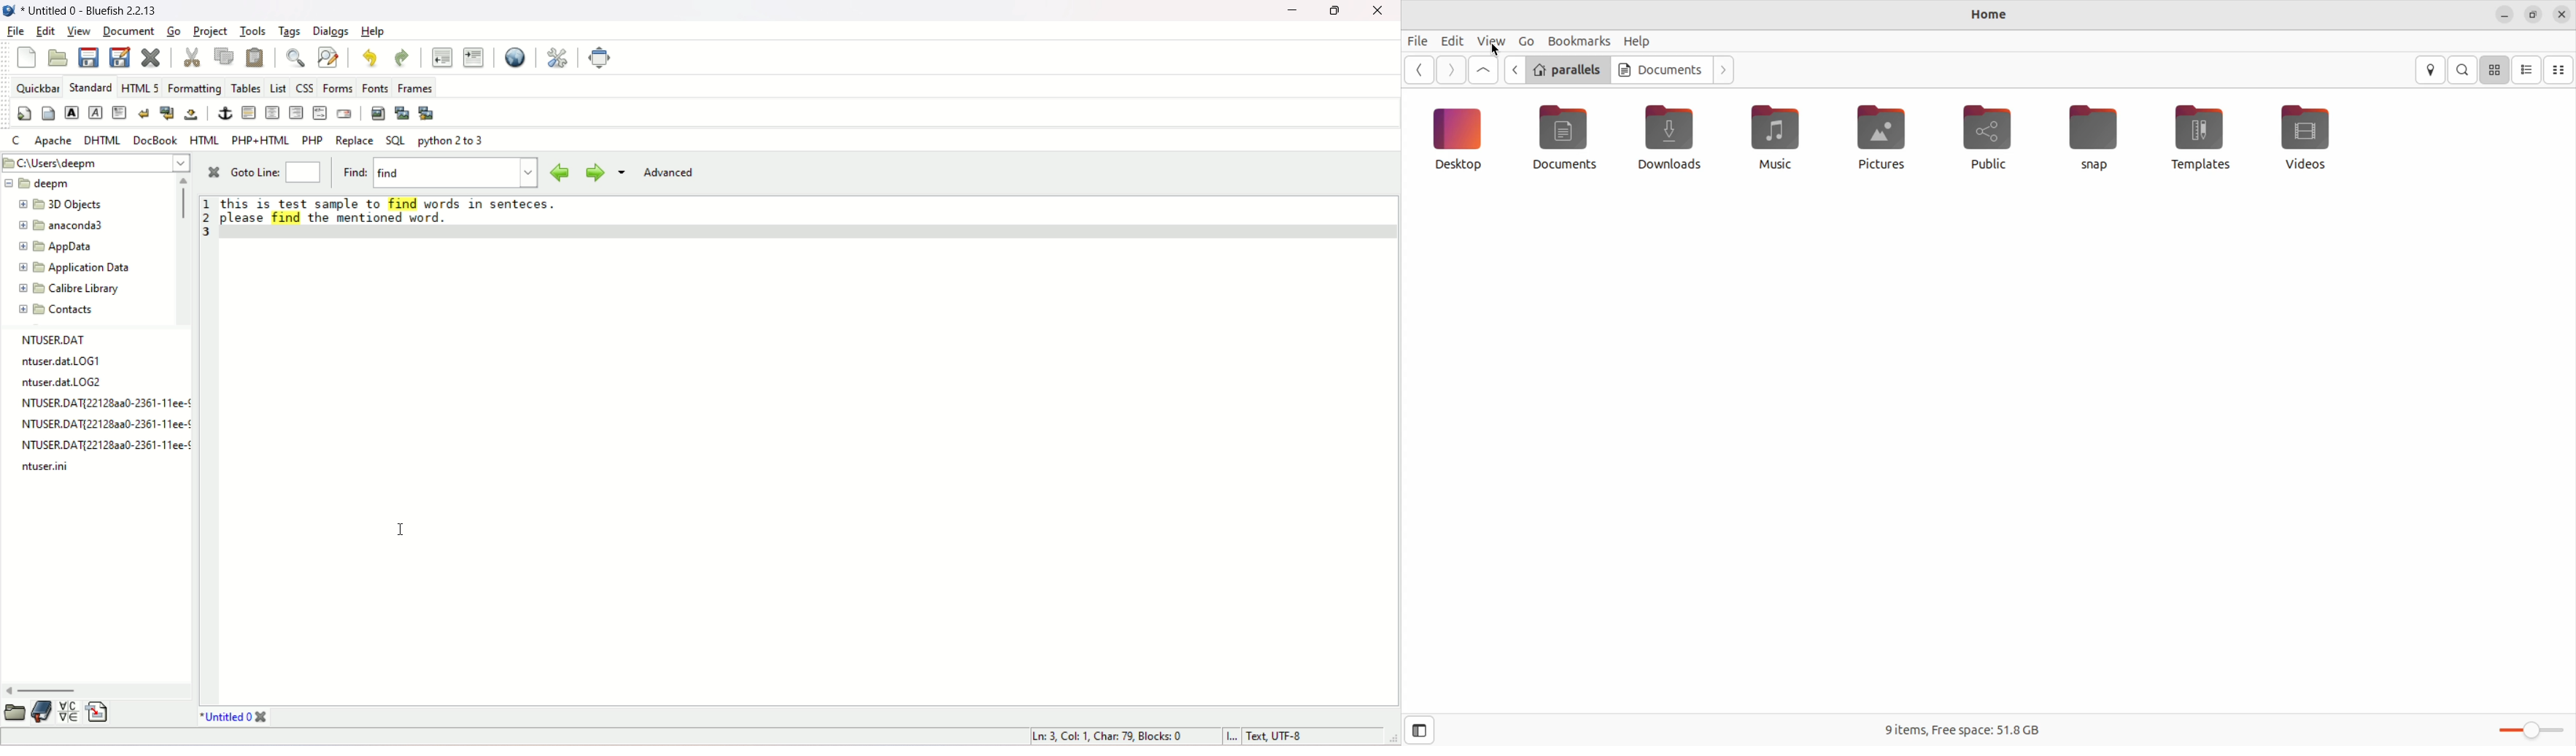 Image resolution: width=2576 pixels, height=756 pixels. I want to click on title, so click(225, 717).